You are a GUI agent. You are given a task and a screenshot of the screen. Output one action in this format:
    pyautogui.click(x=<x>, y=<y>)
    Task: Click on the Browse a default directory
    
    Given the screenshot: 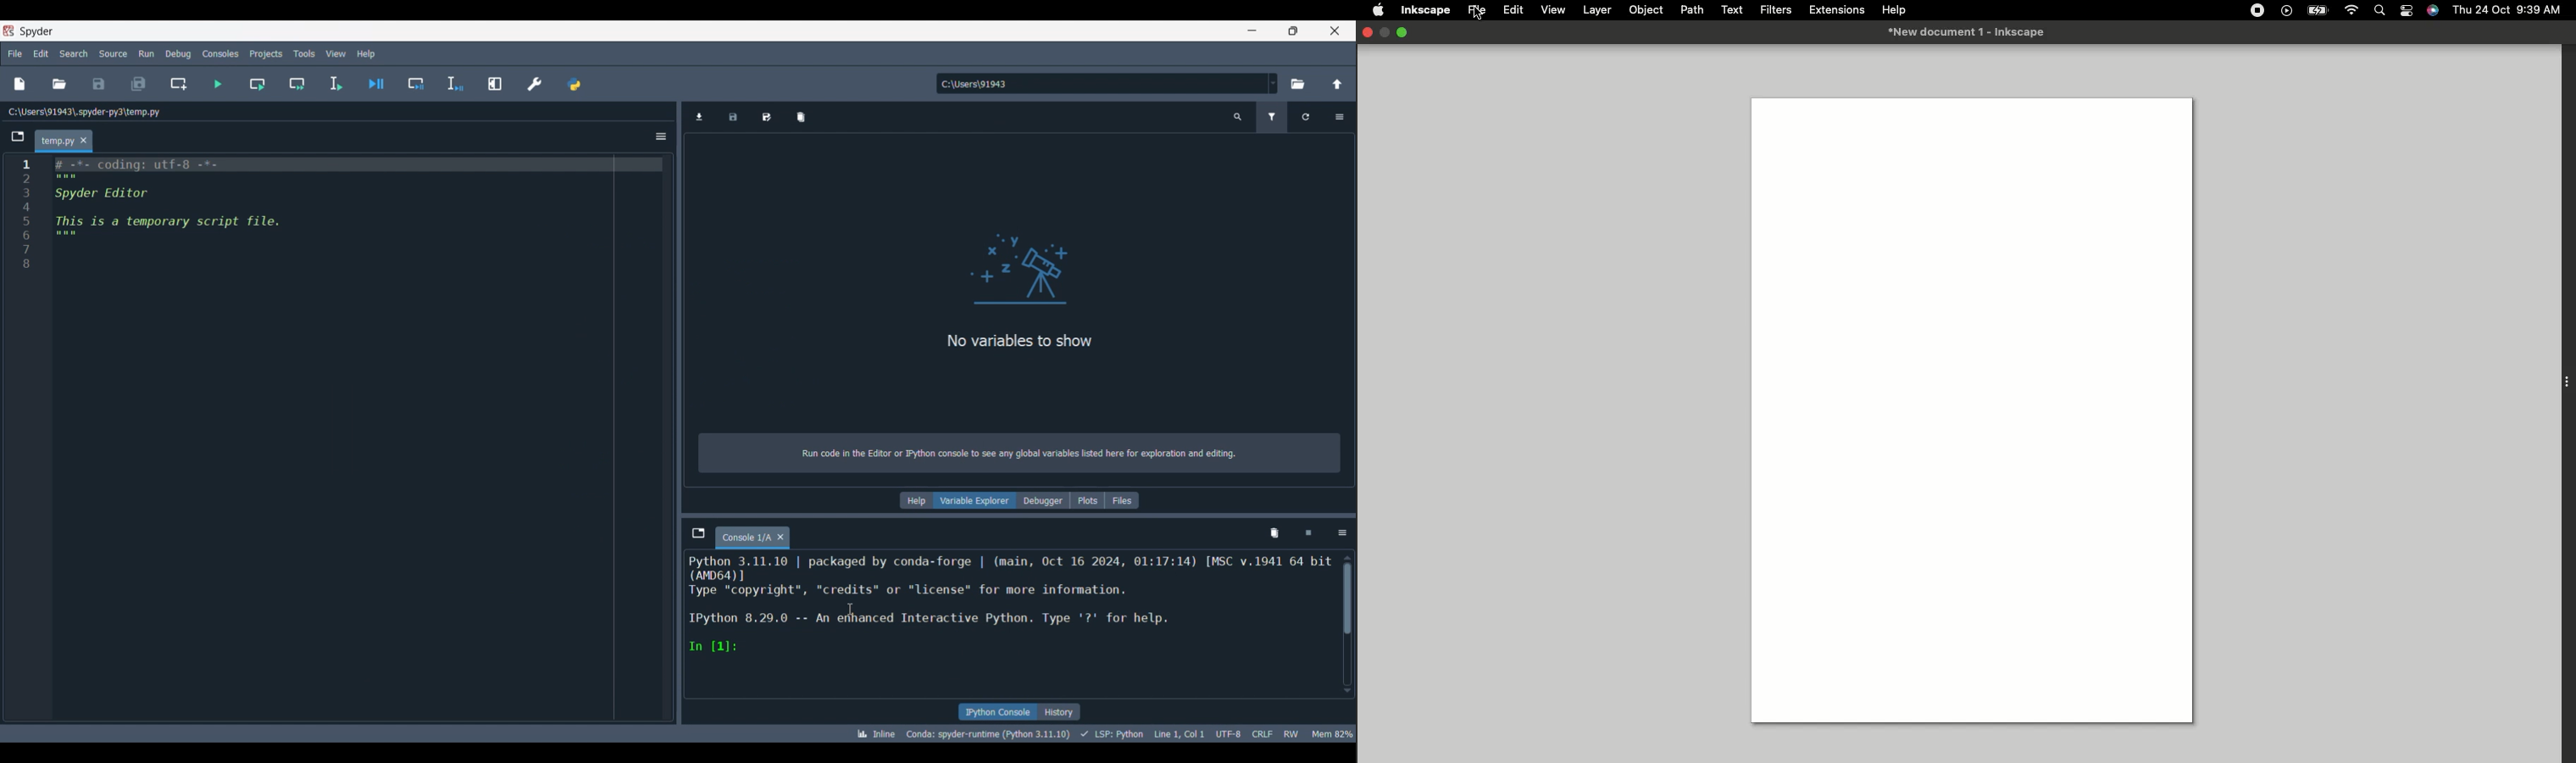 What is the action you would take?
    pyautogui.click(x=1298, y=84)
    